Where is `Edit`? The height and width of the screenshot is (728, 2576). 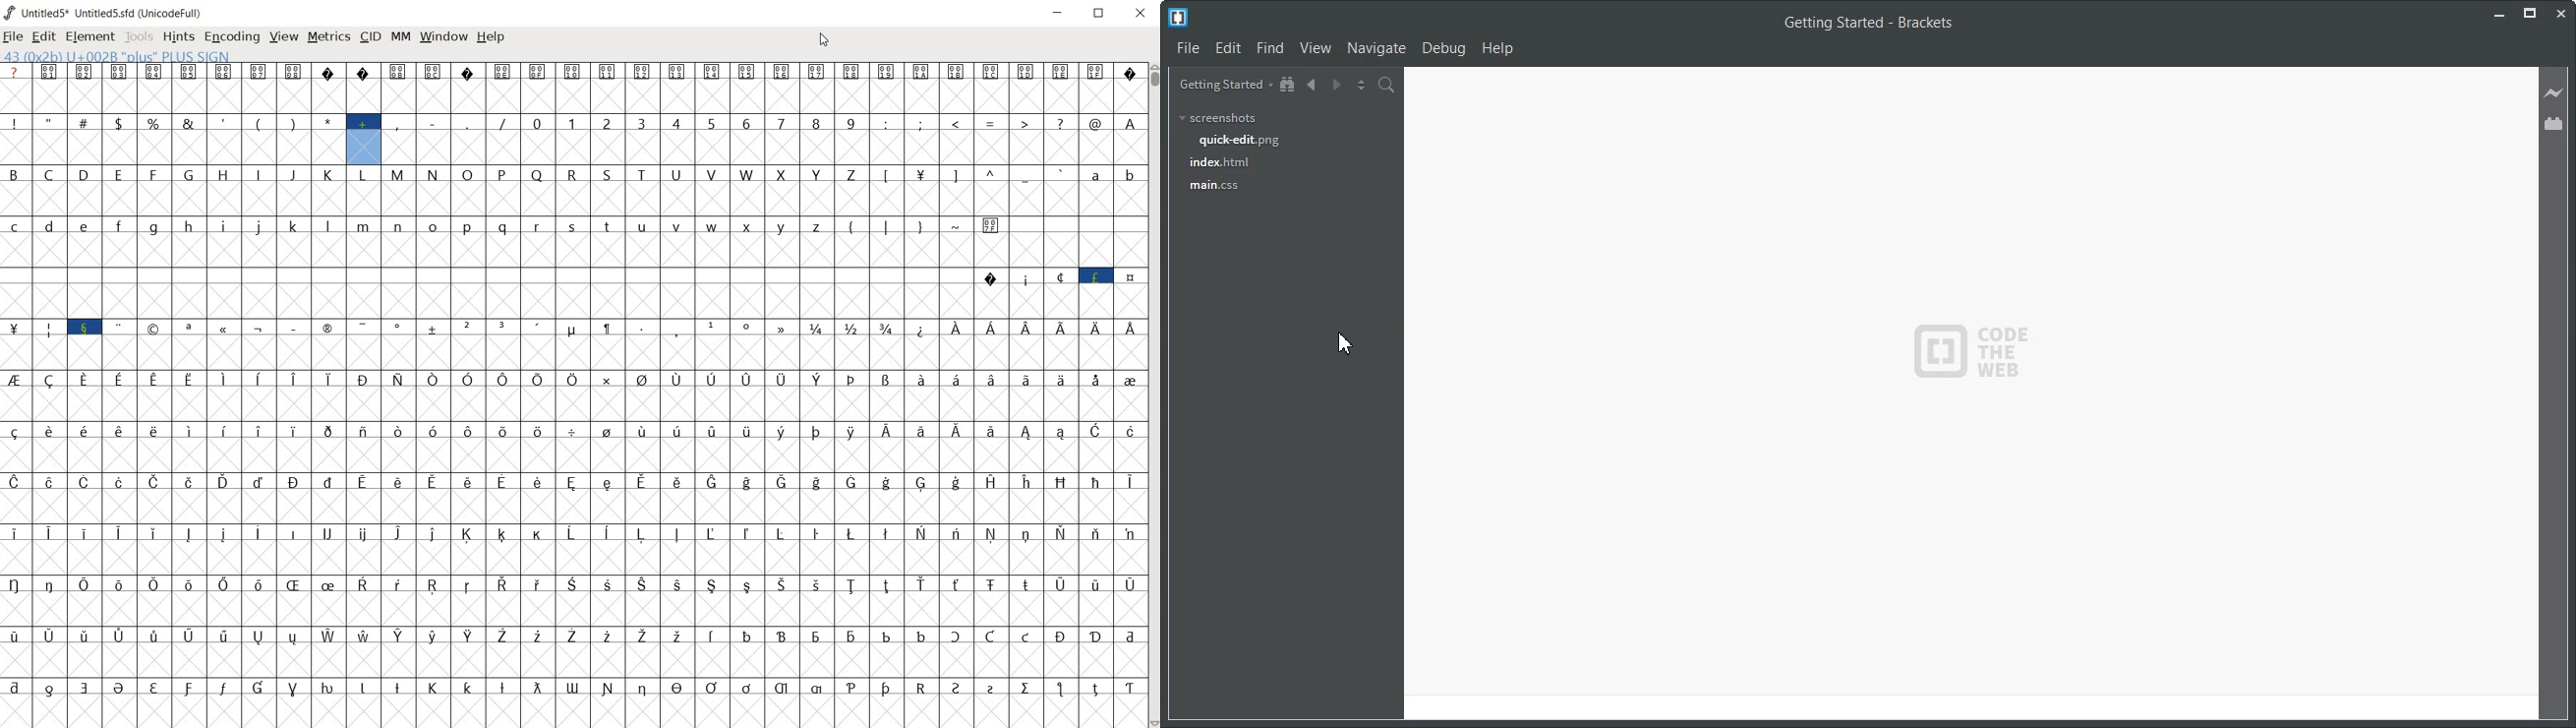
Edit is located at coordinates (1228, 47).